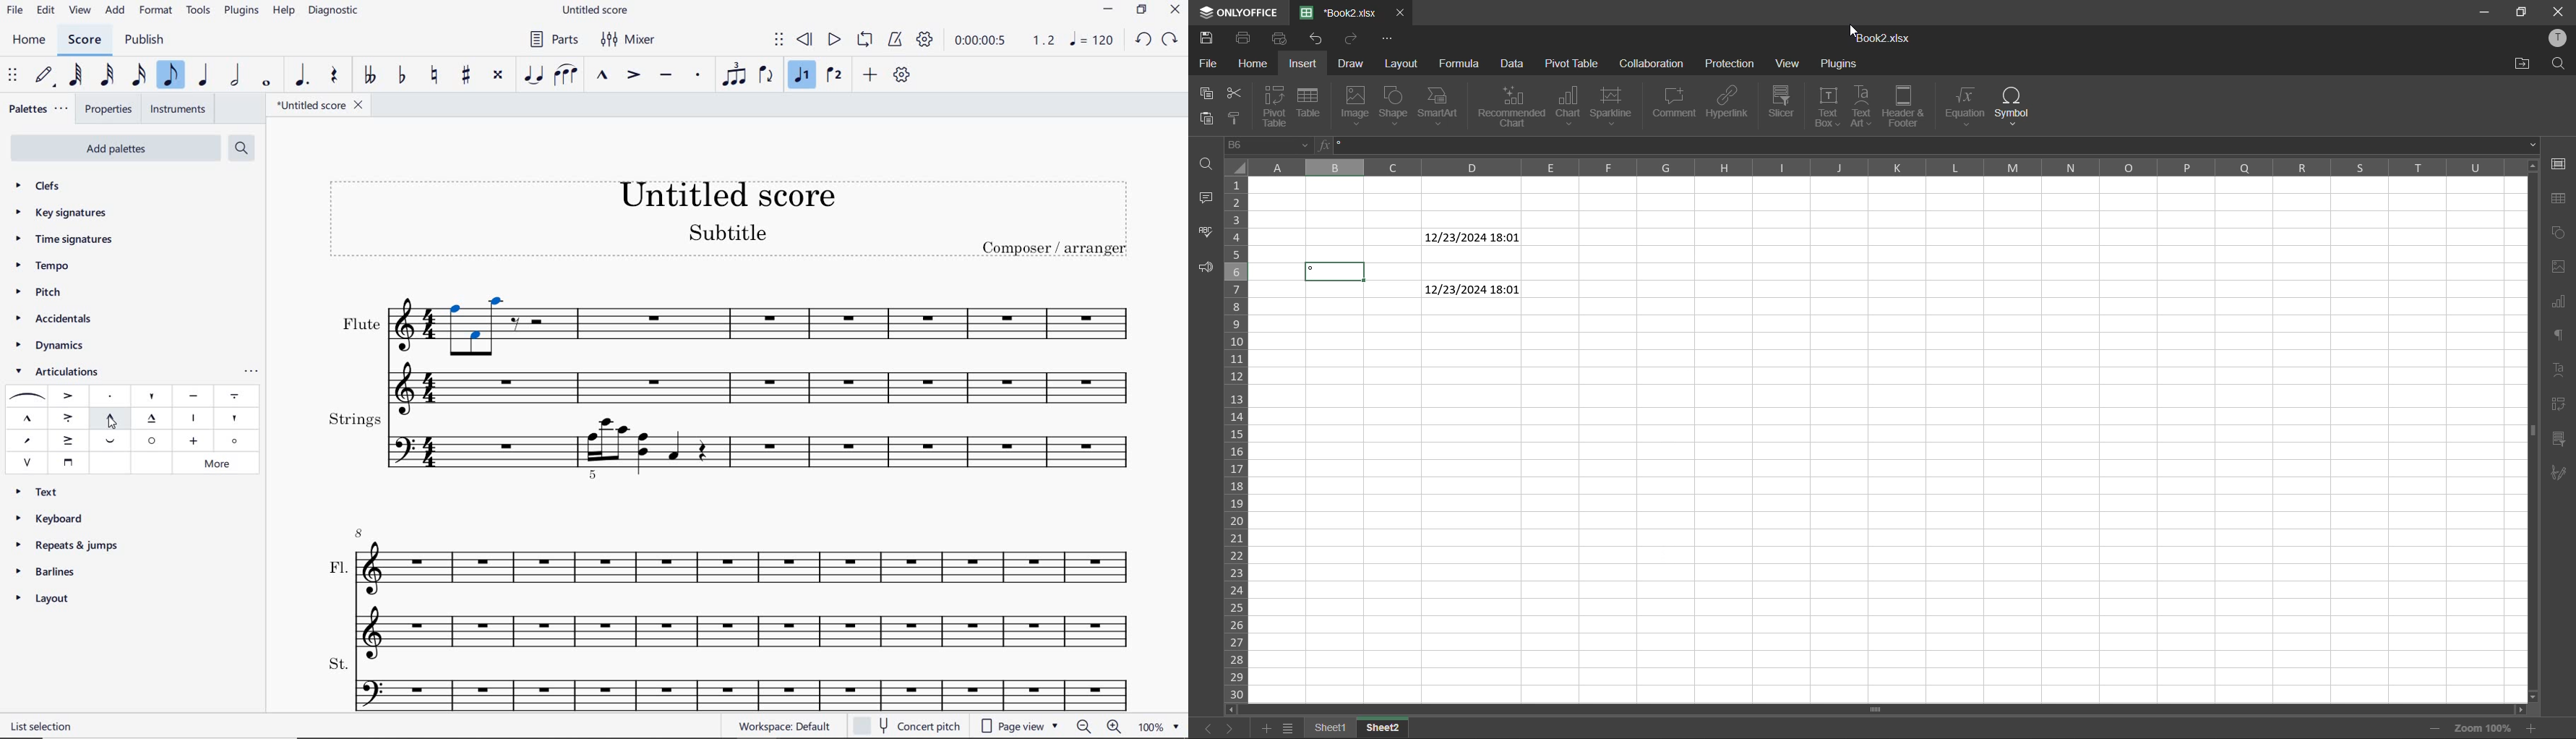 This screenshot has width=2576, height=756. Describe the element at coordinates (1514, 64) in the screenshot. I see `data` at that location.